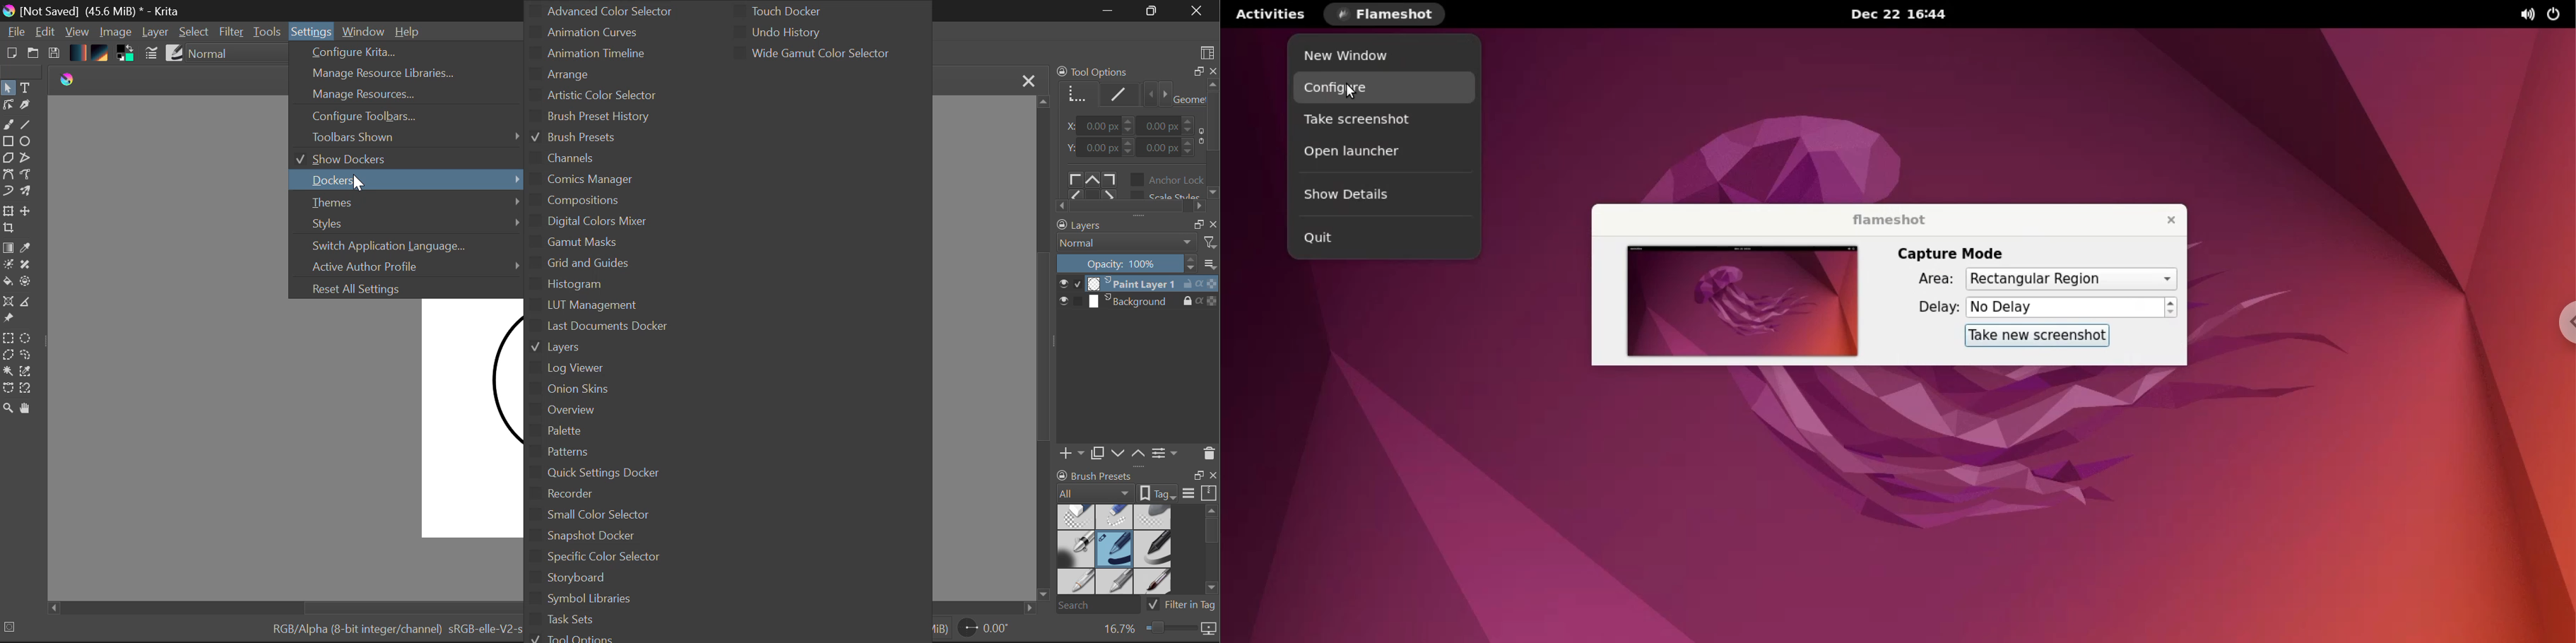 This screenshot has height=644, width=2576. I want to click on Manage Resources, so click(401, 94).